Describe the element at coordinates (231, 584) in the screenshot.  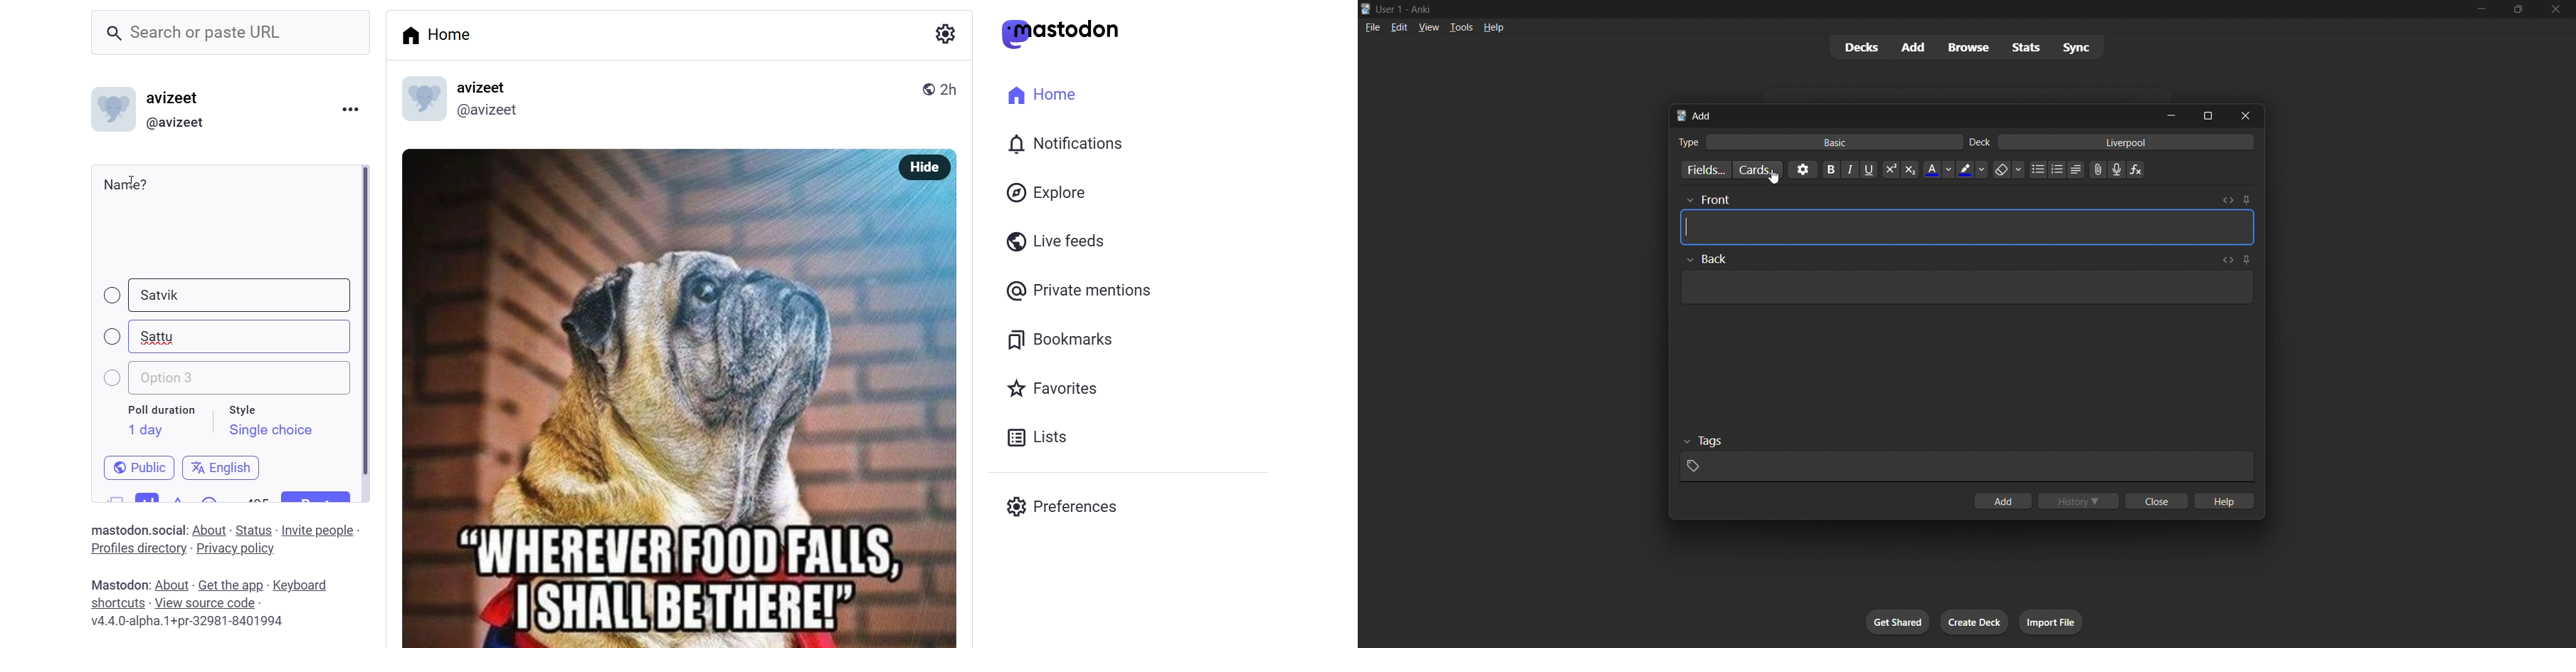
I see `get the app` at that location.